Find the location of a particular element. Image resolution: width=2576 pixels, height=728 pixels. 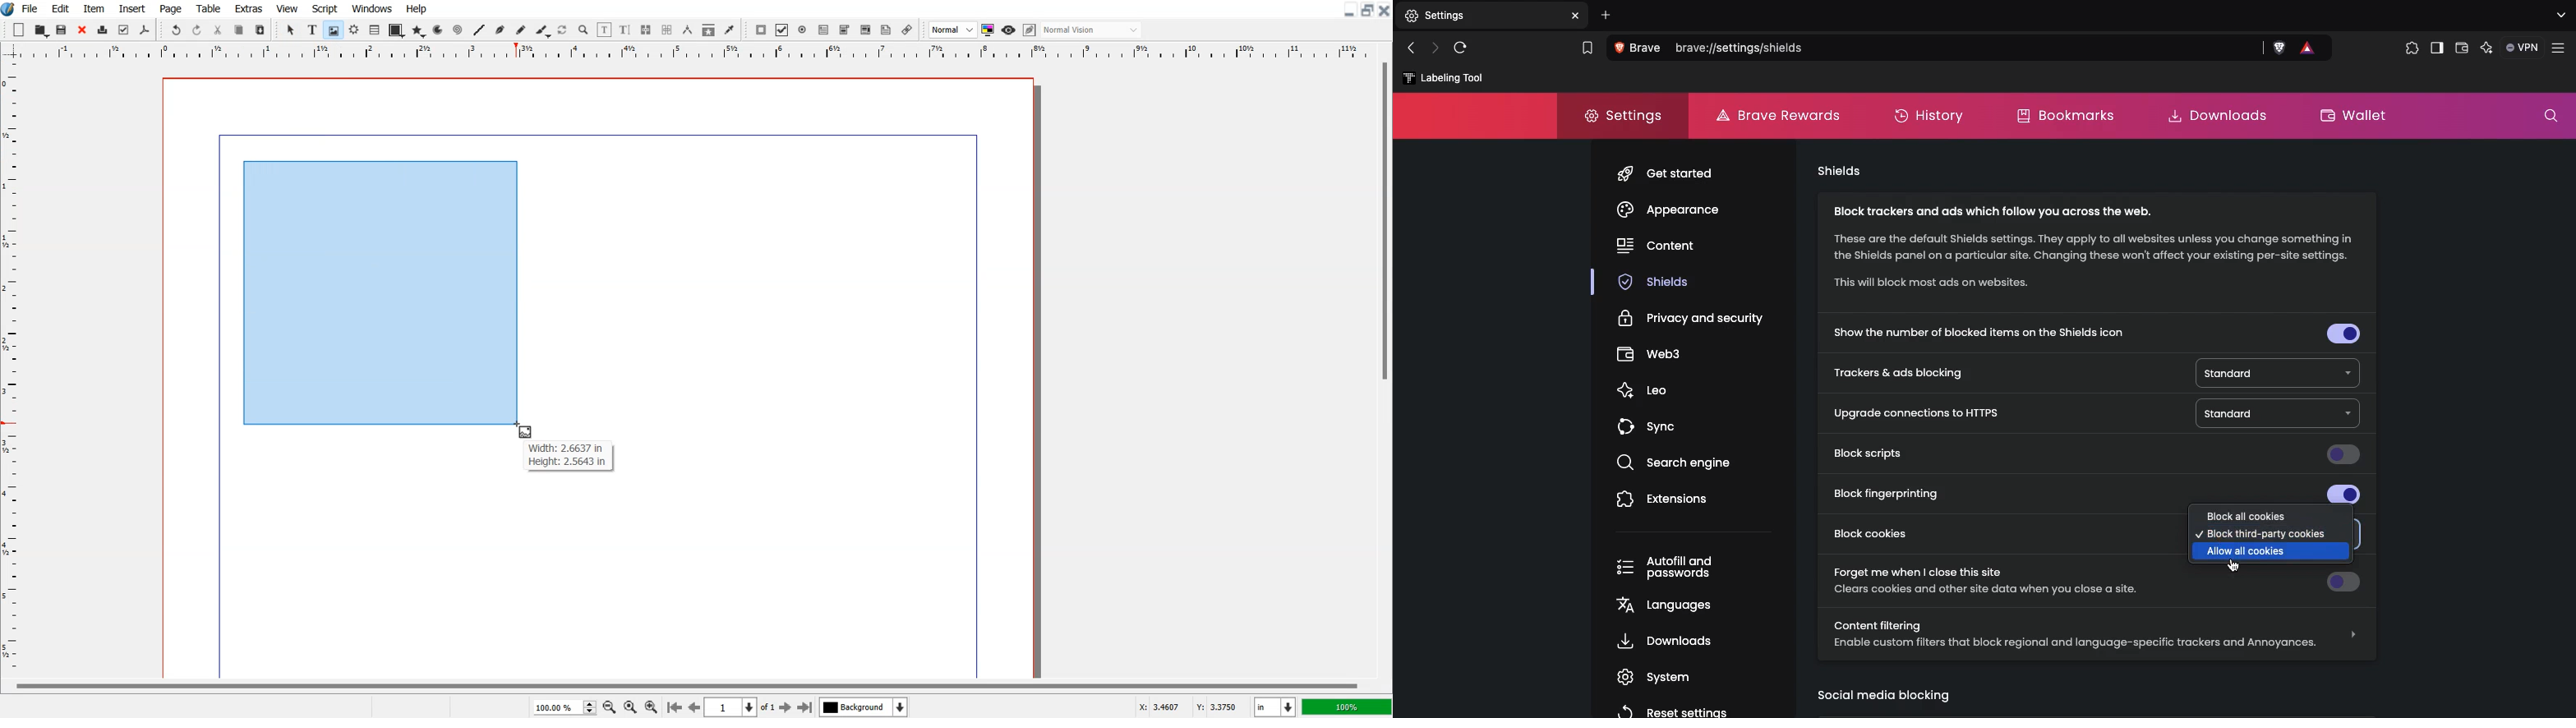

PDF Text Field is located at coordinates (823, 30).